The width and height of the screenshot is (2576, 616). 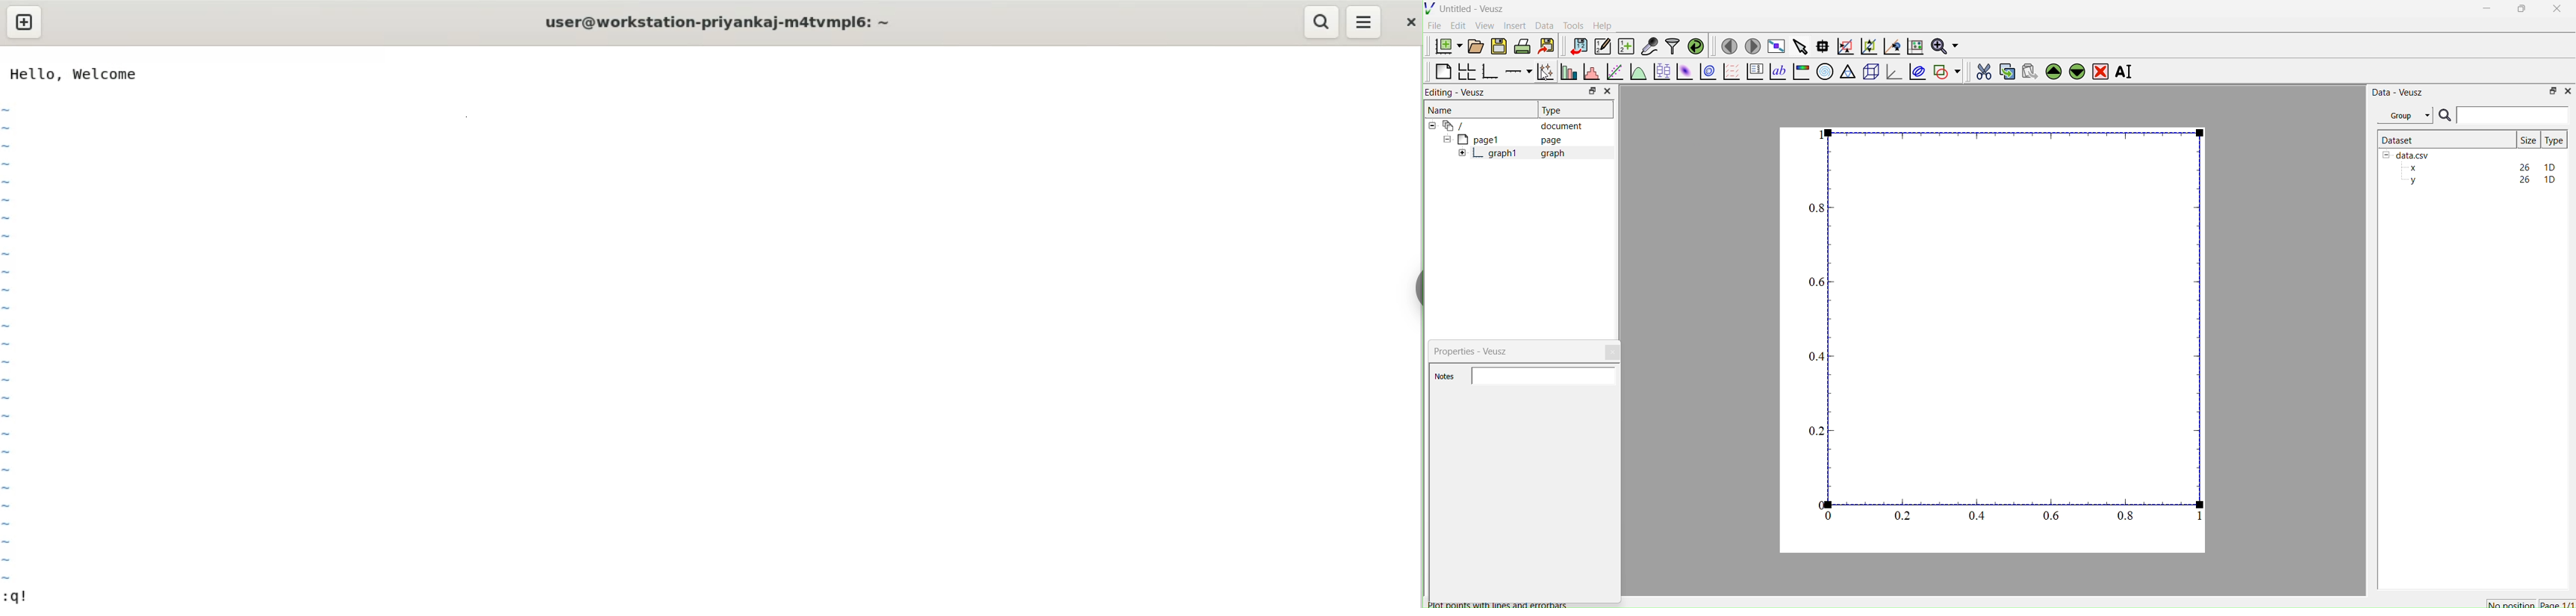 I want to click on Plot bar charts, so click(x=1567, y=73).